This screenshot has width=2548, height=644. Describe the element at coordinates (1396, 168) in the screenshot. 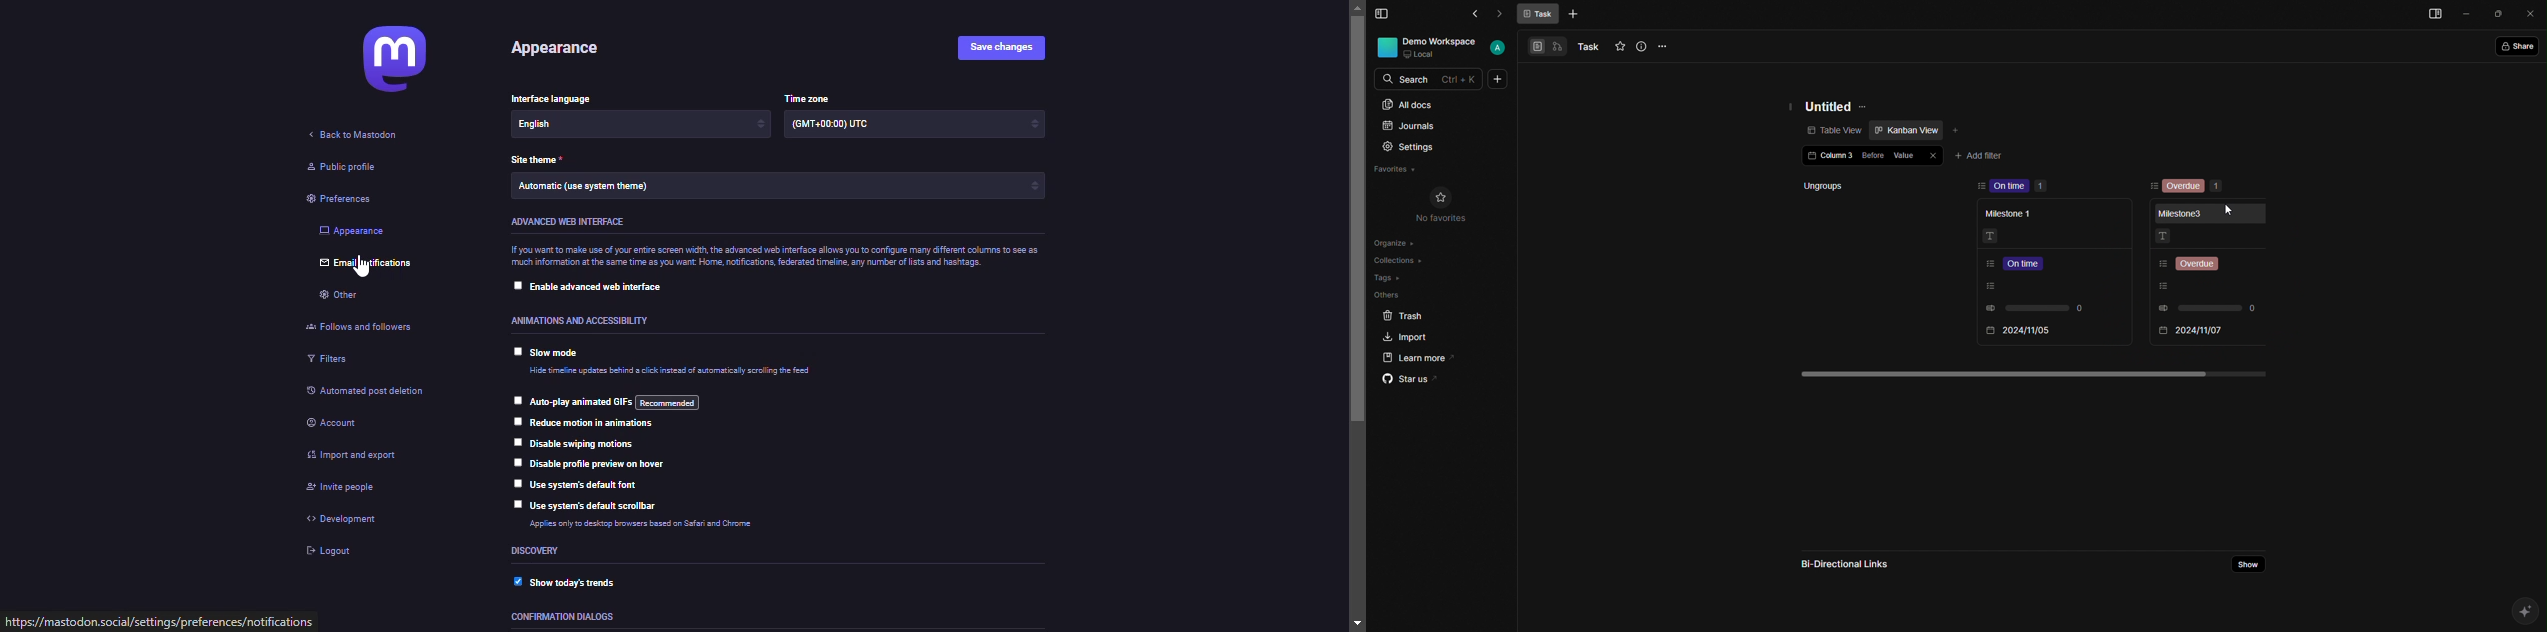

I see `Favorites` at that location.